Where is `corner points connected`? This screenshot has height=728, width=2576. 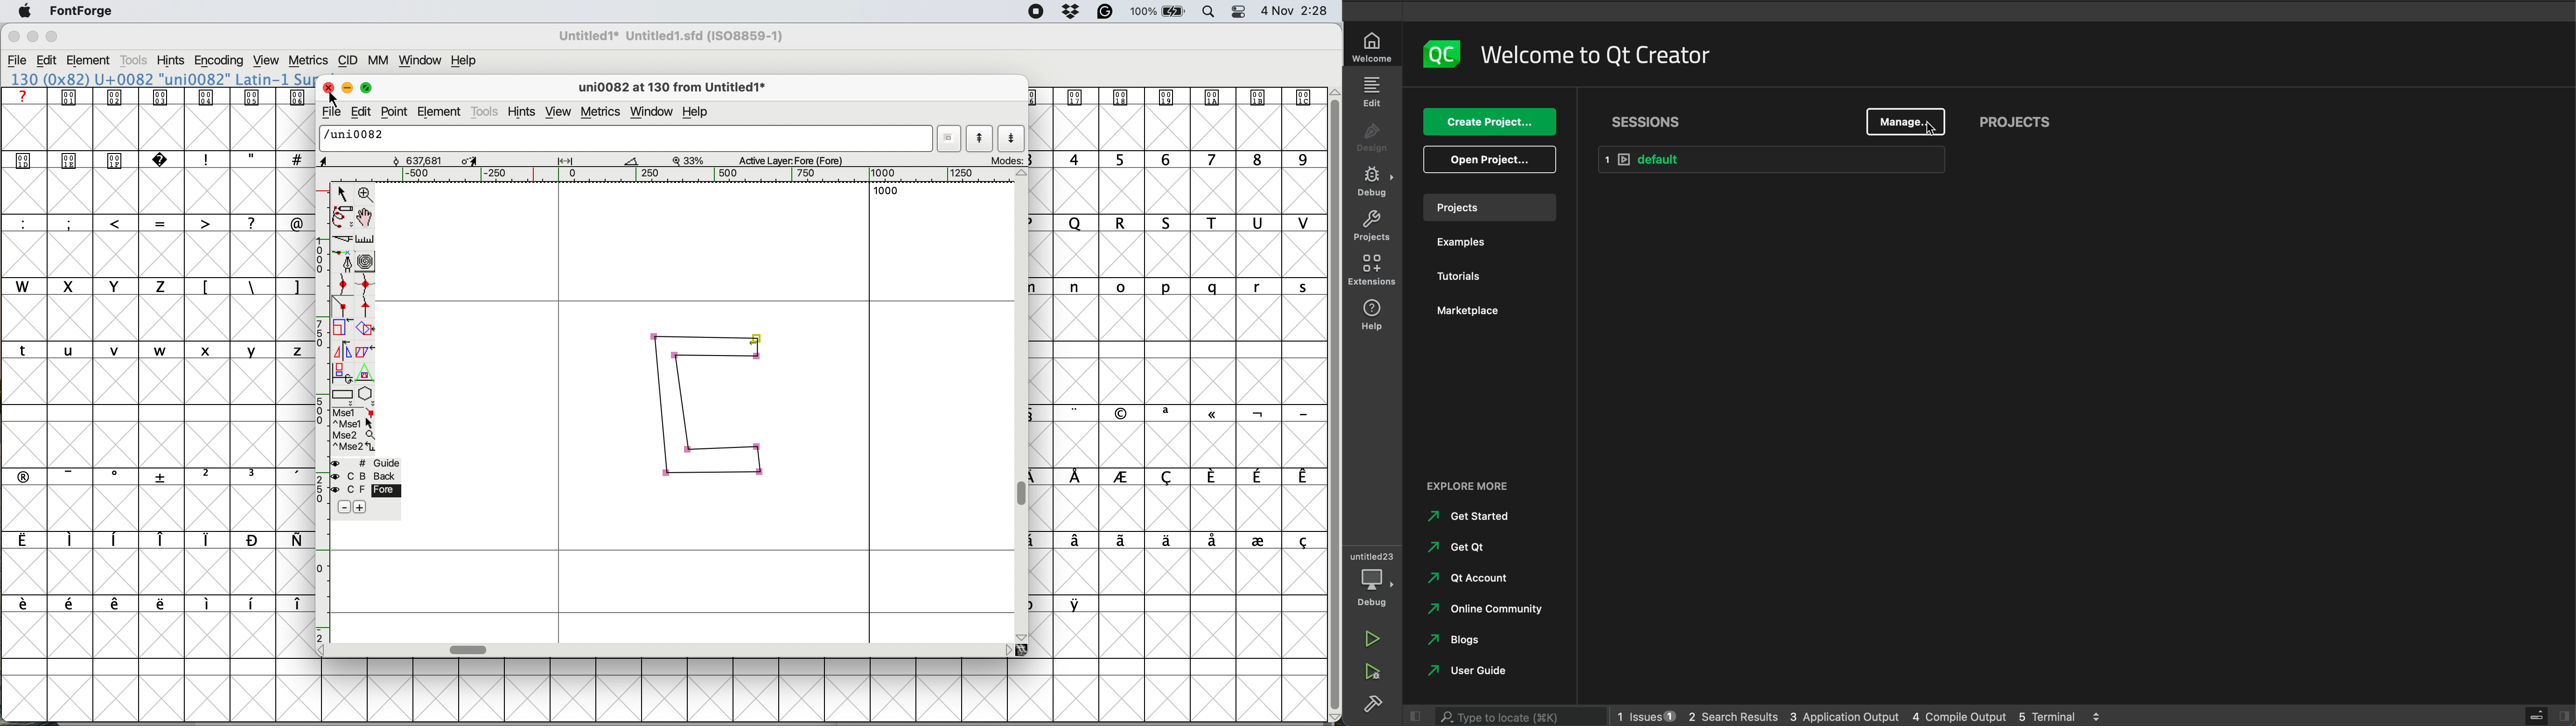
corner points connected is located at coordinates (681, 409).